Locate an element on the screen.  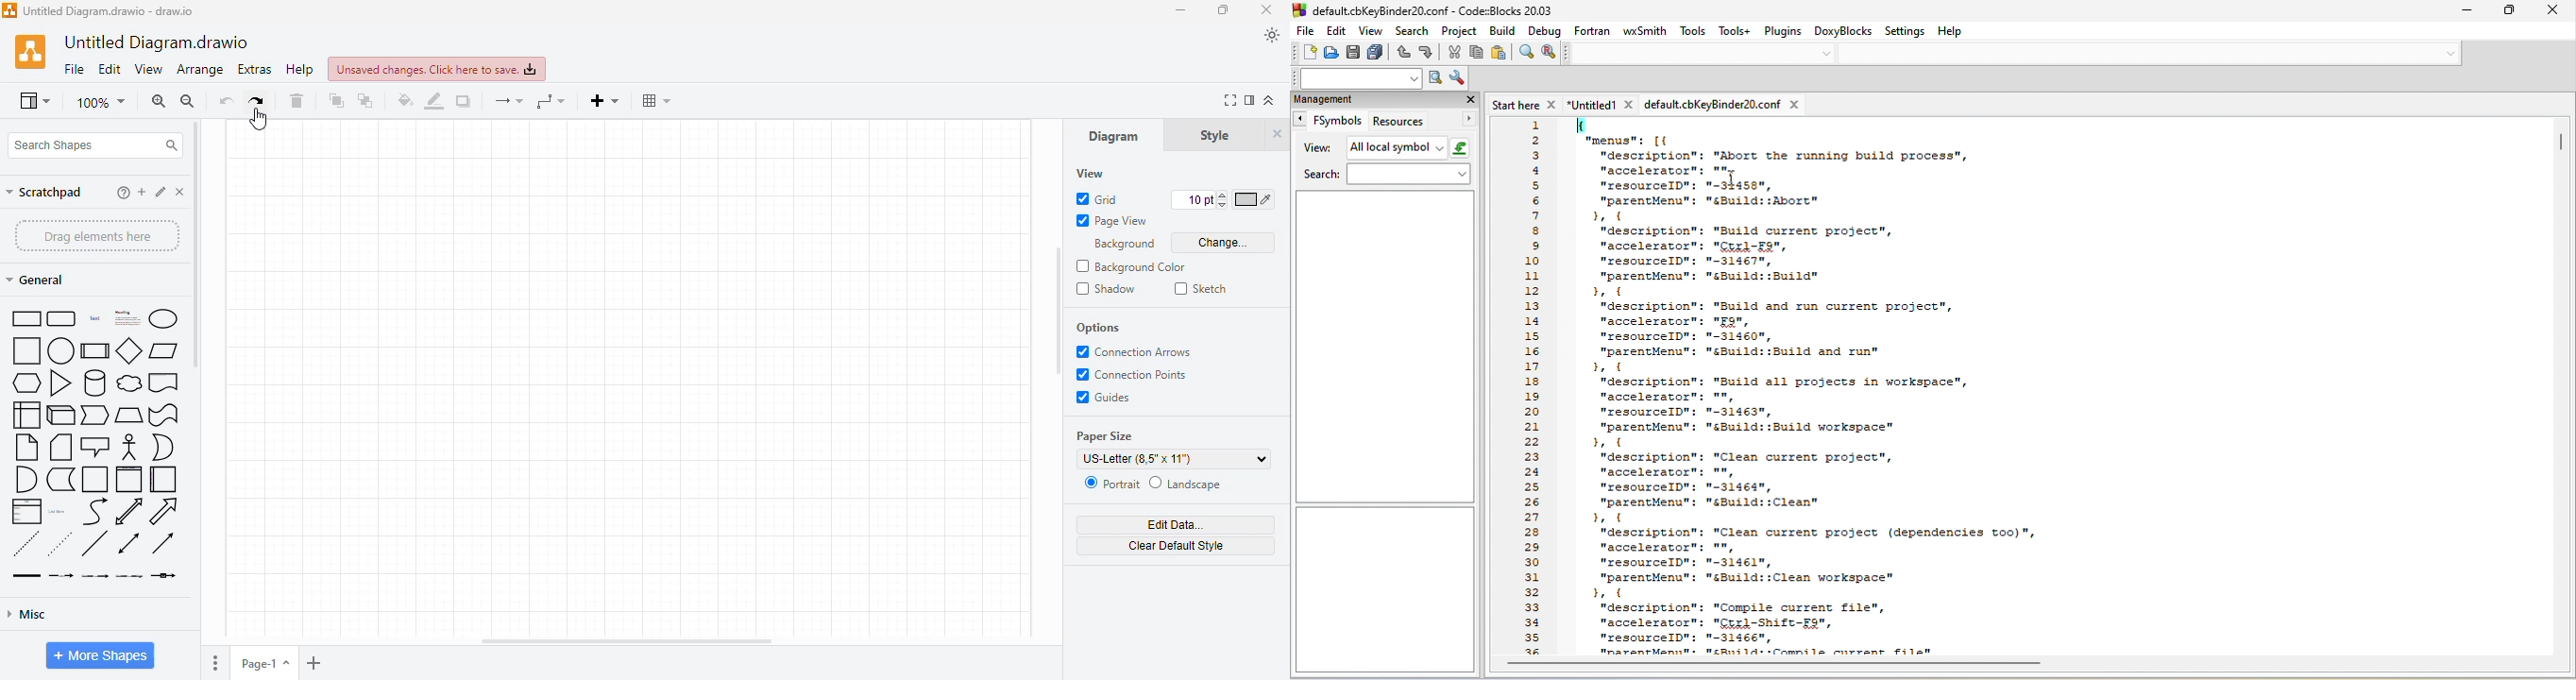
appearance is located at coordinates (1272, 36).